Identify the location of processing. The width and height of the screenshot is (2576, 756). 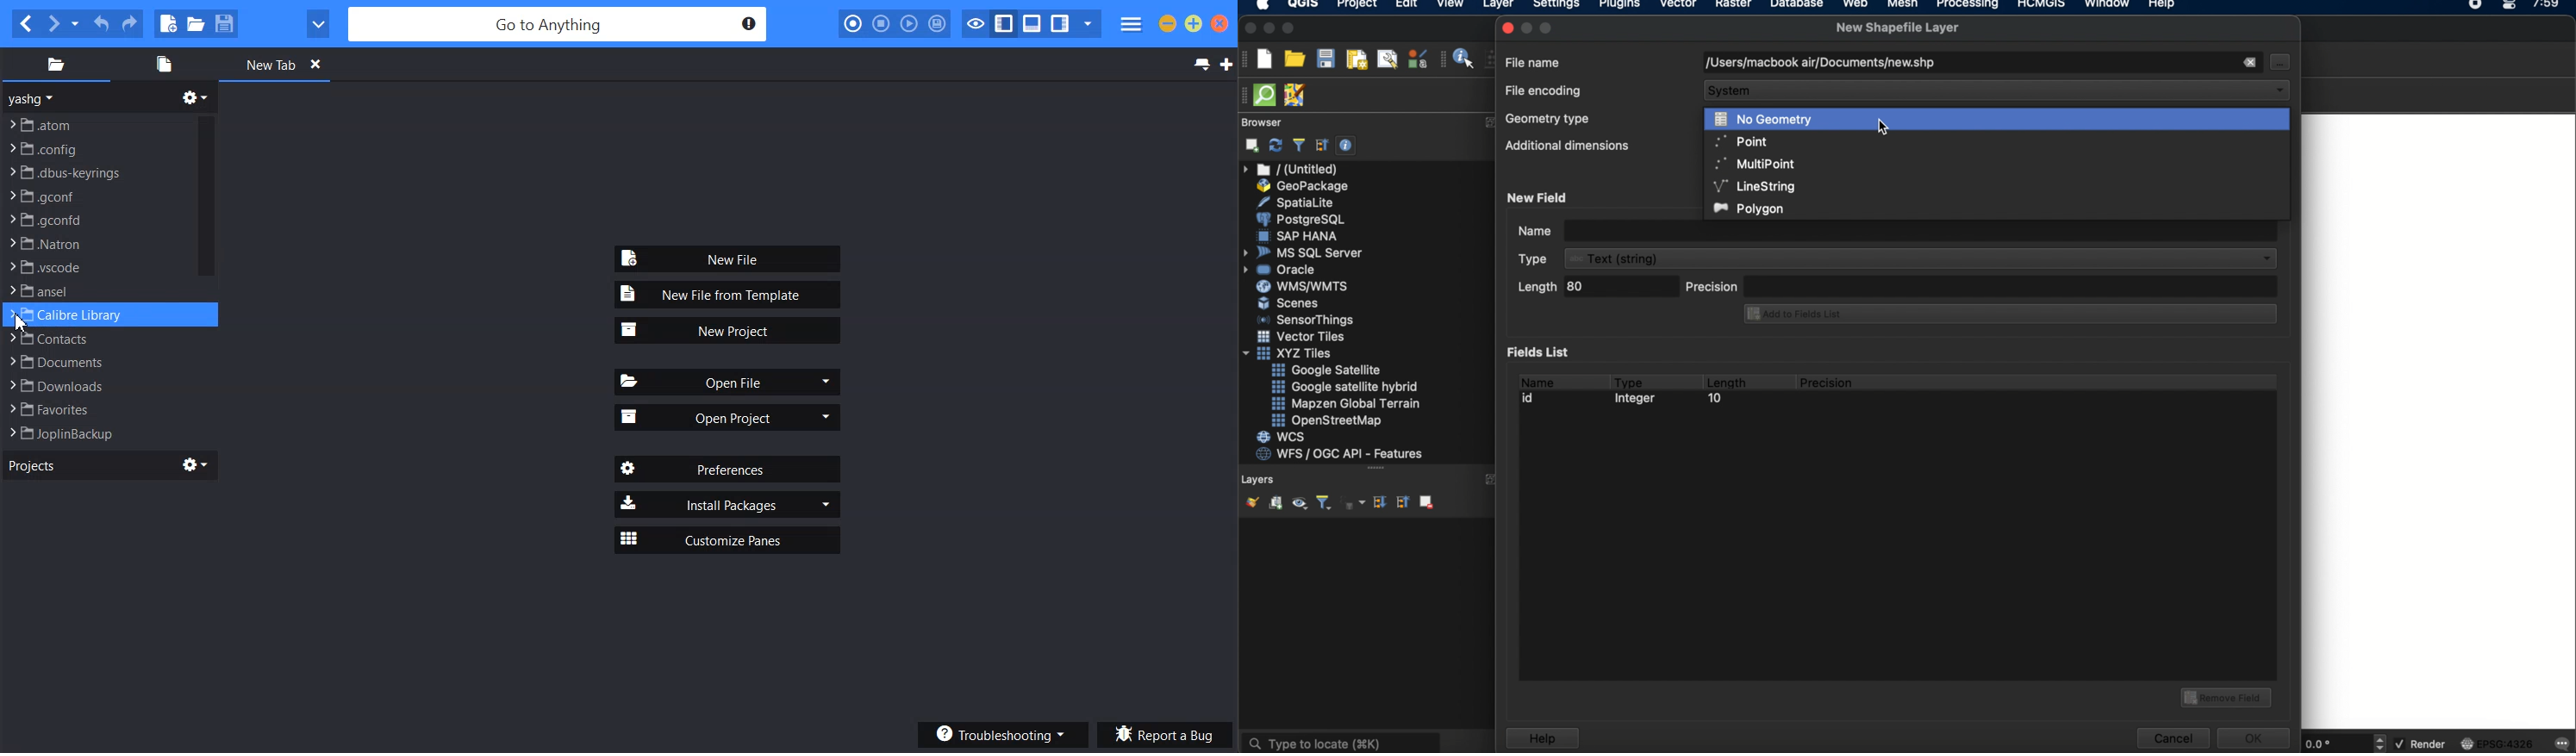
(1971, 6).